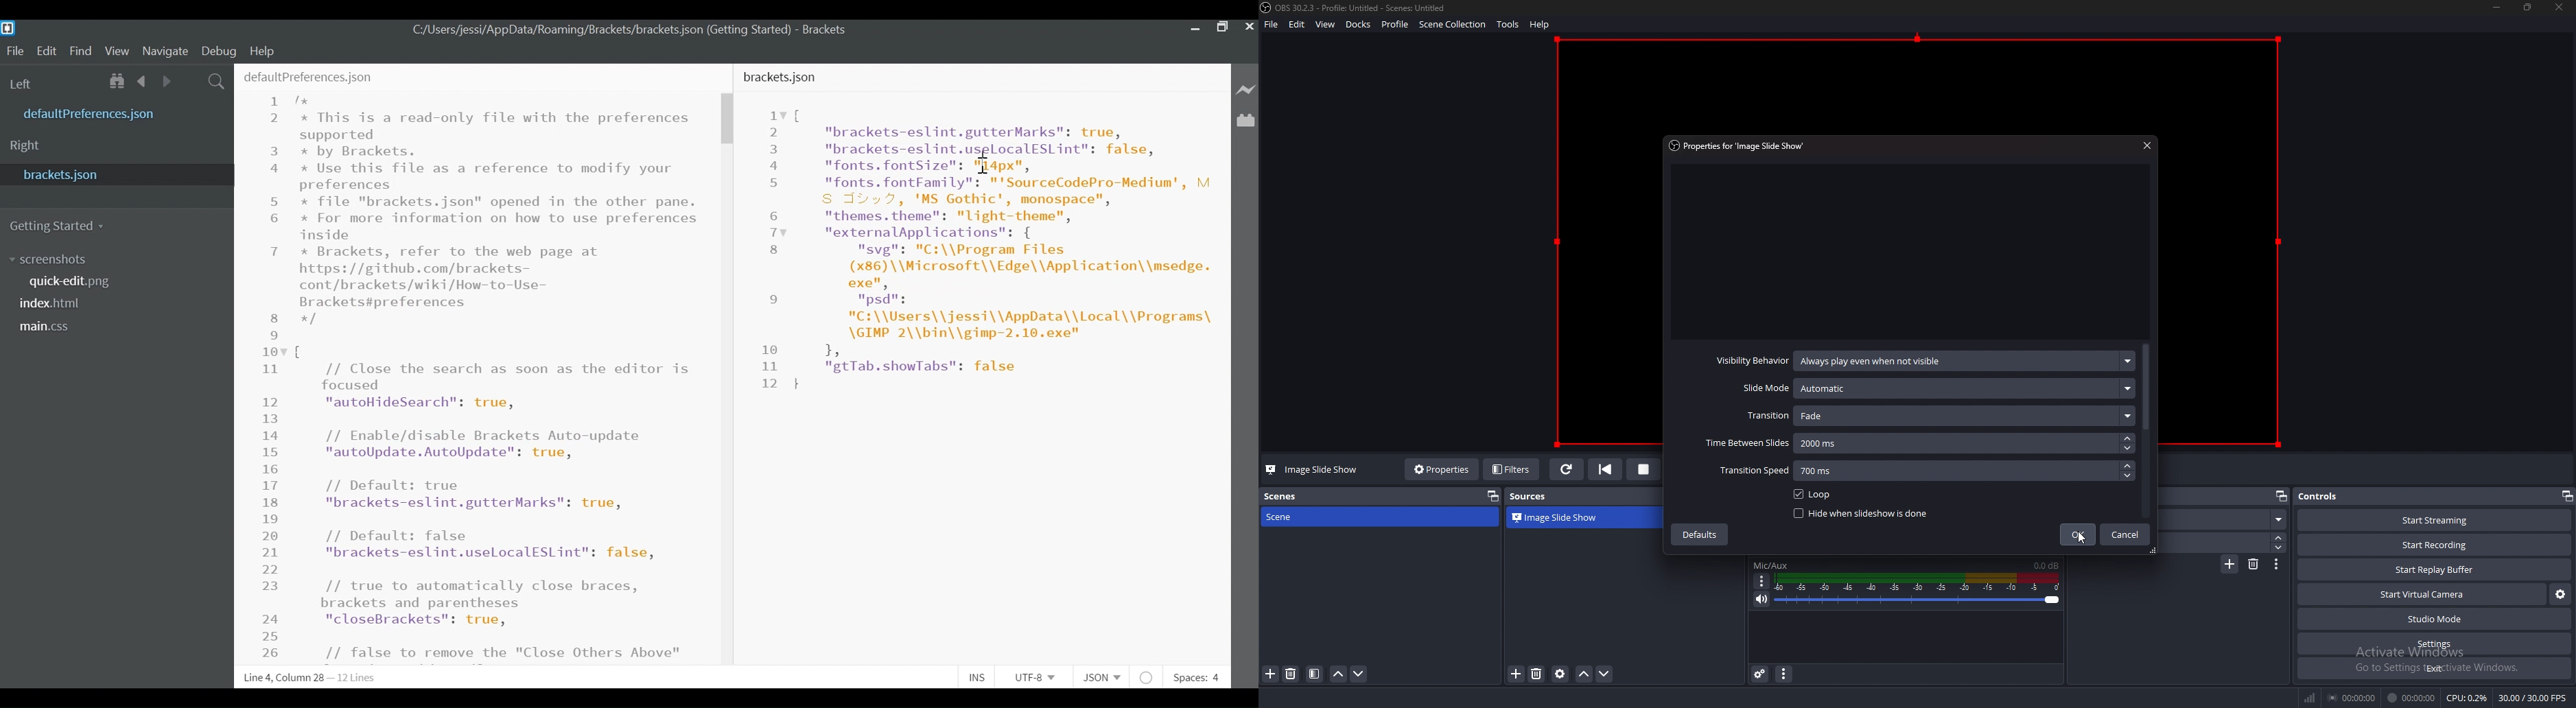 The image size is (2576, 728). Describe the element at coordinates (218, 51) in the screenshot. I see `Debug` at that location.